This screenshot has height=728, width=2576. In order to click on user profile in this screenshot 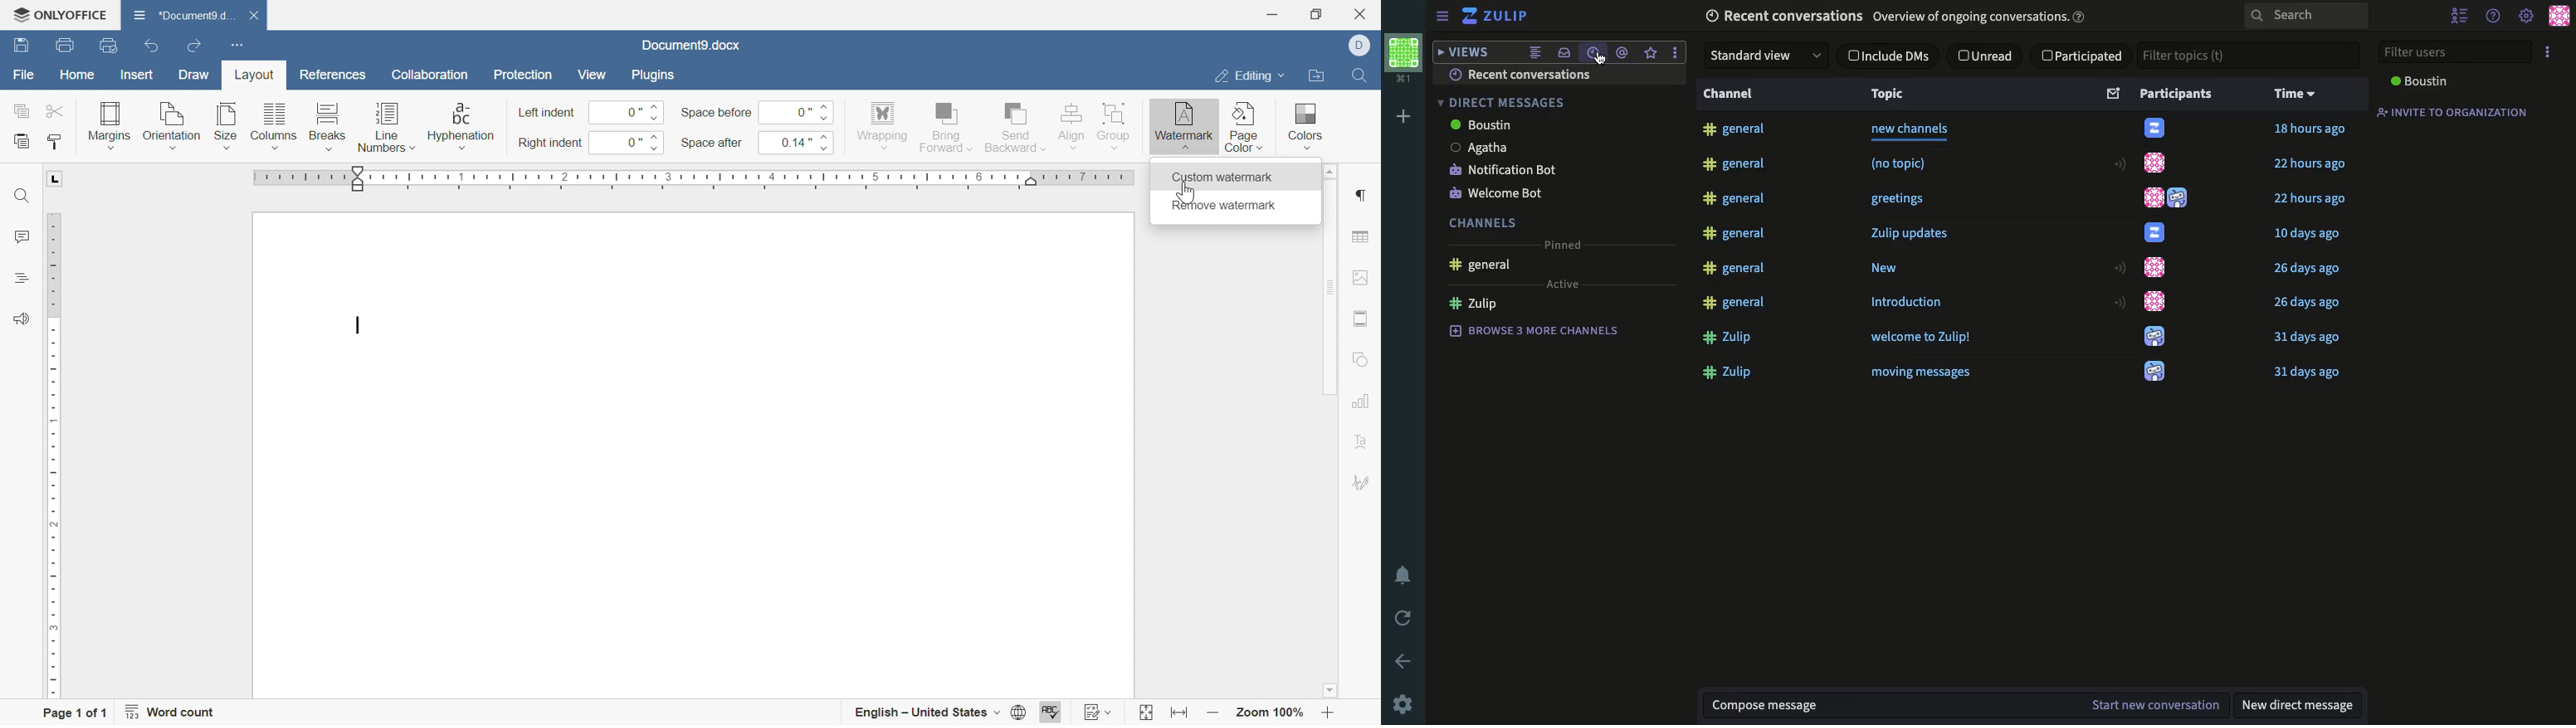, I will do `click(2158, 128)`.